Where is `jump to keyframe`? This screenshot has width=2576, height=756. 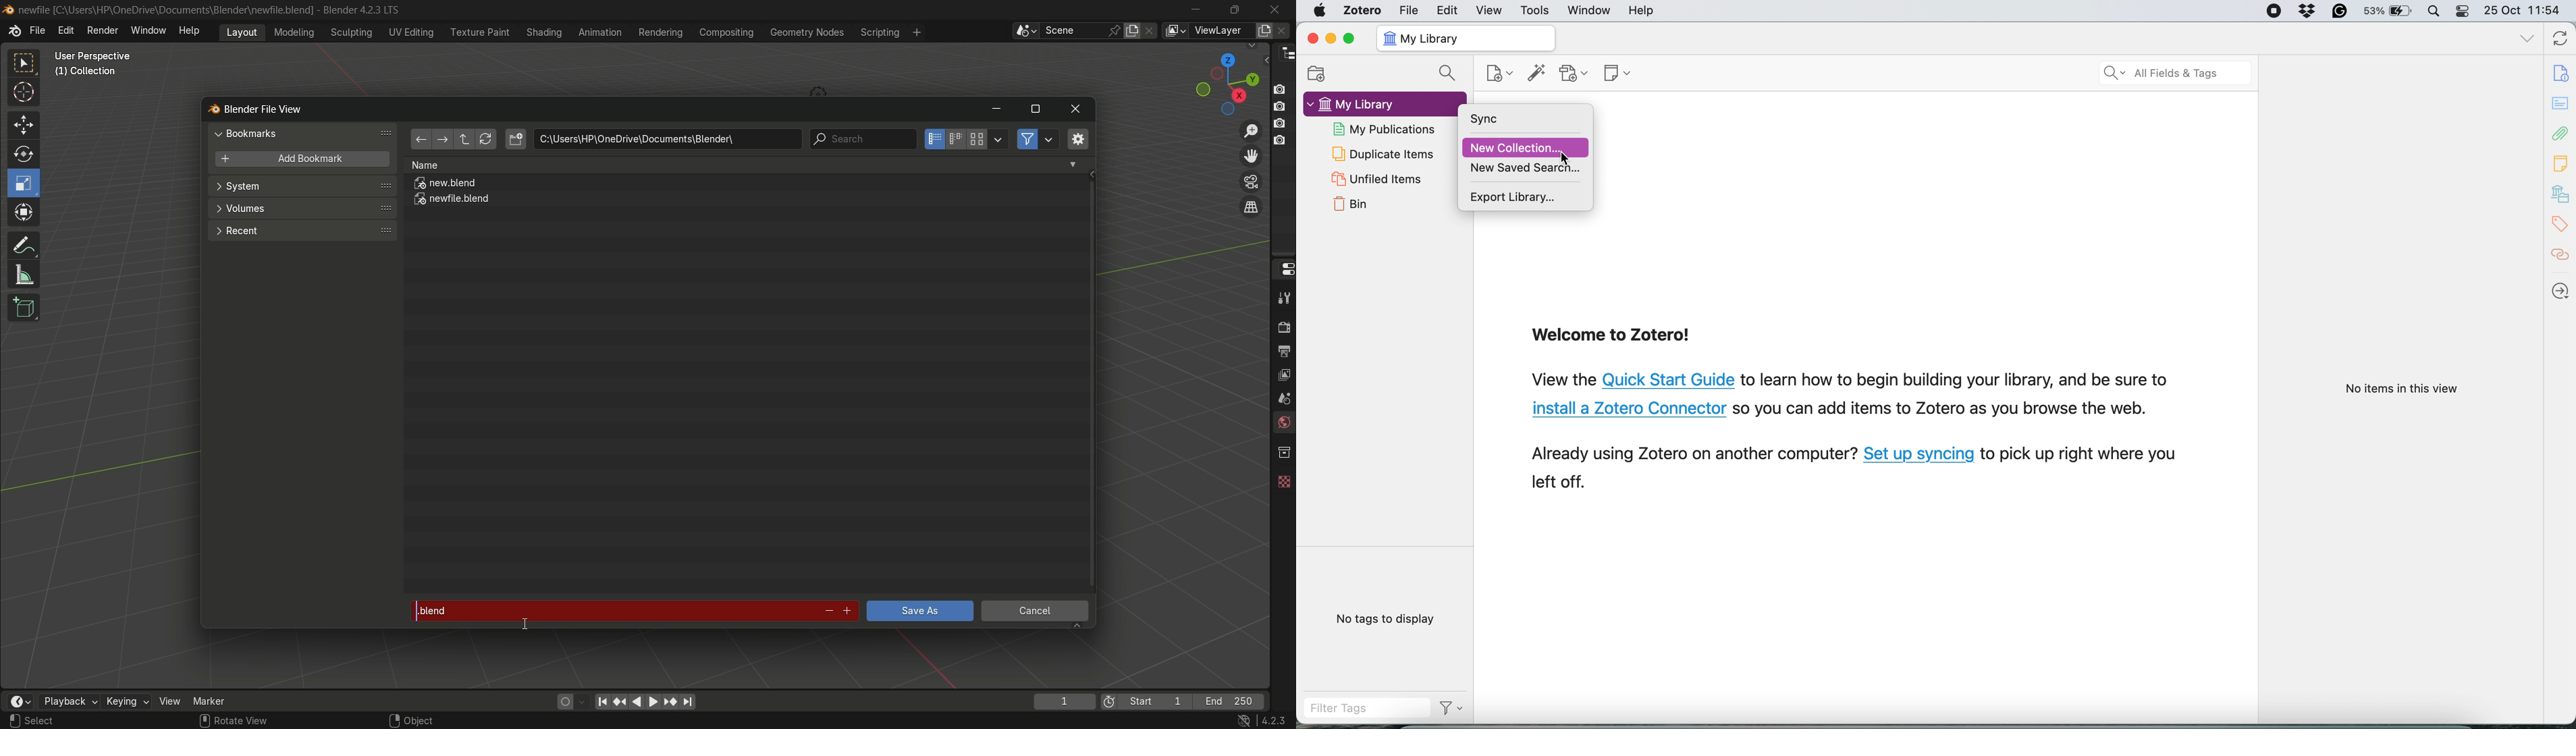
jump to keyframe is located at coordinates (670, 701).